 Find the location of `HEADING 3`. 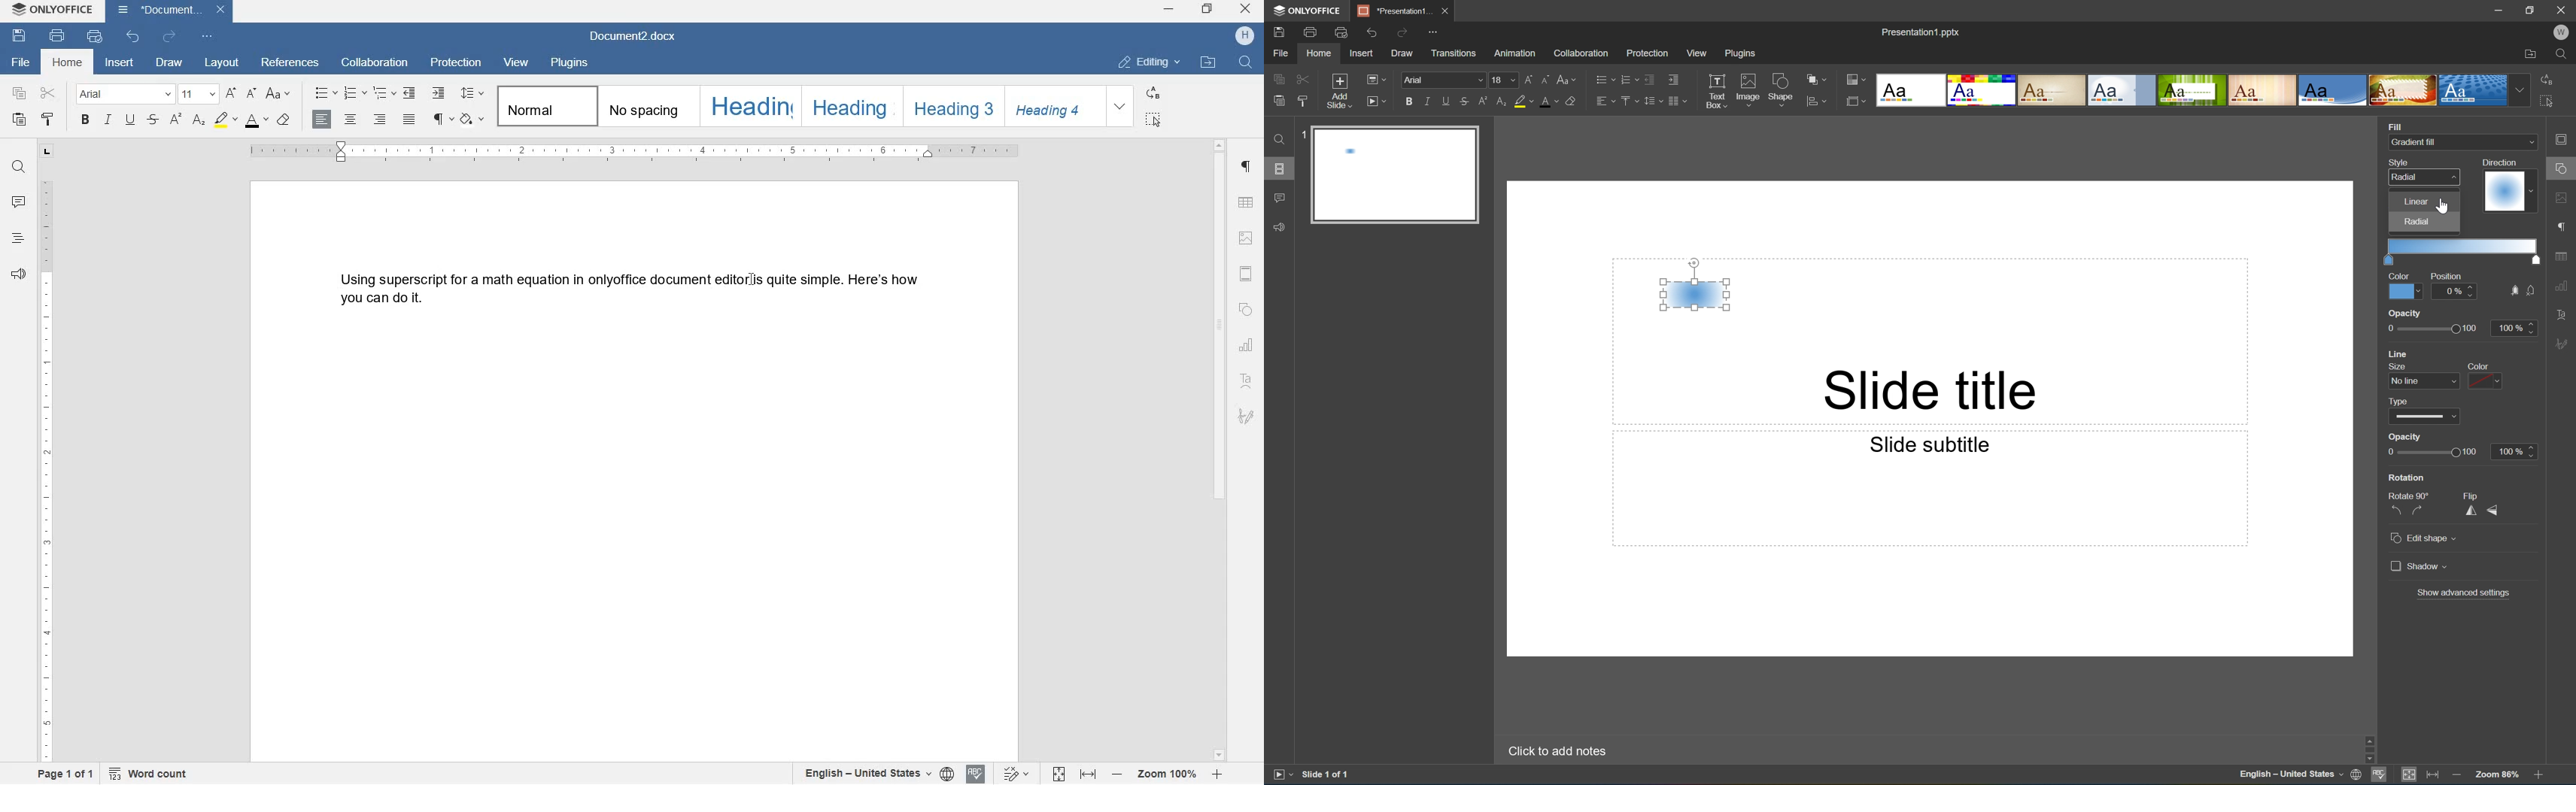

HEADING 3 is located at coordinates (952, 105).